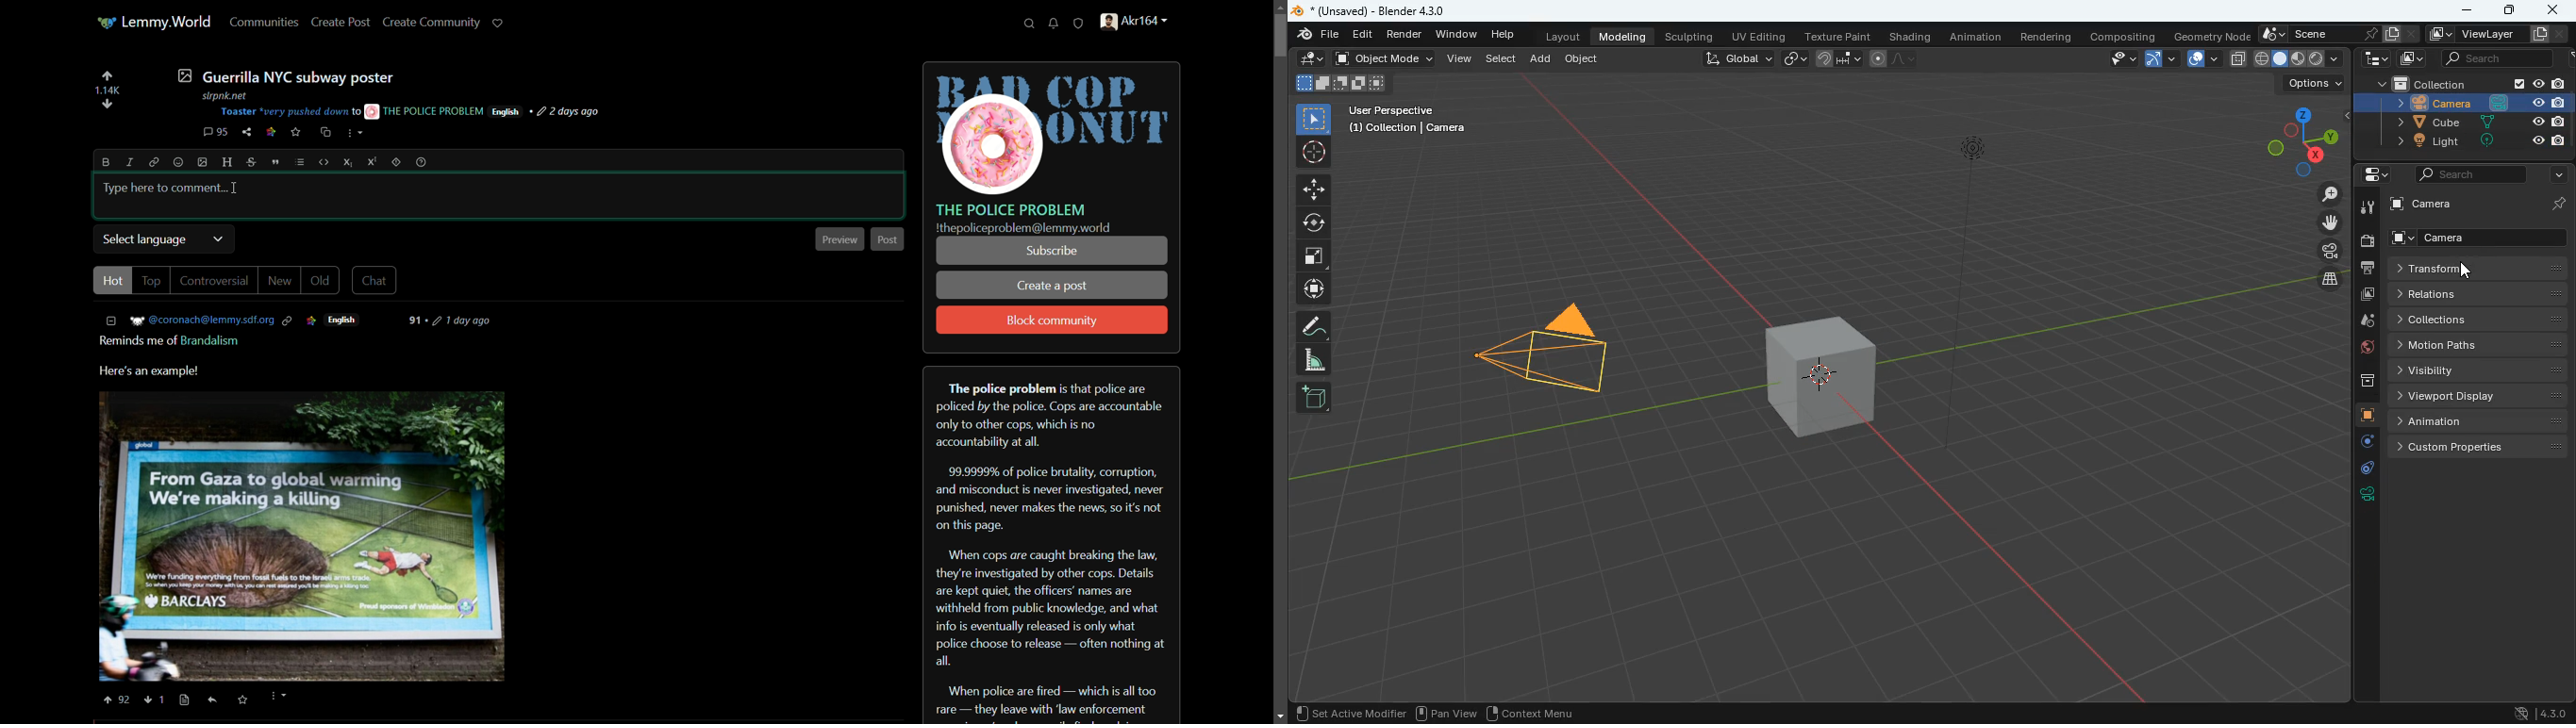  What do you see at coordinates (2479, 446) in the screenshot?
I see `custom properties` at bounding box center [2479, 446].